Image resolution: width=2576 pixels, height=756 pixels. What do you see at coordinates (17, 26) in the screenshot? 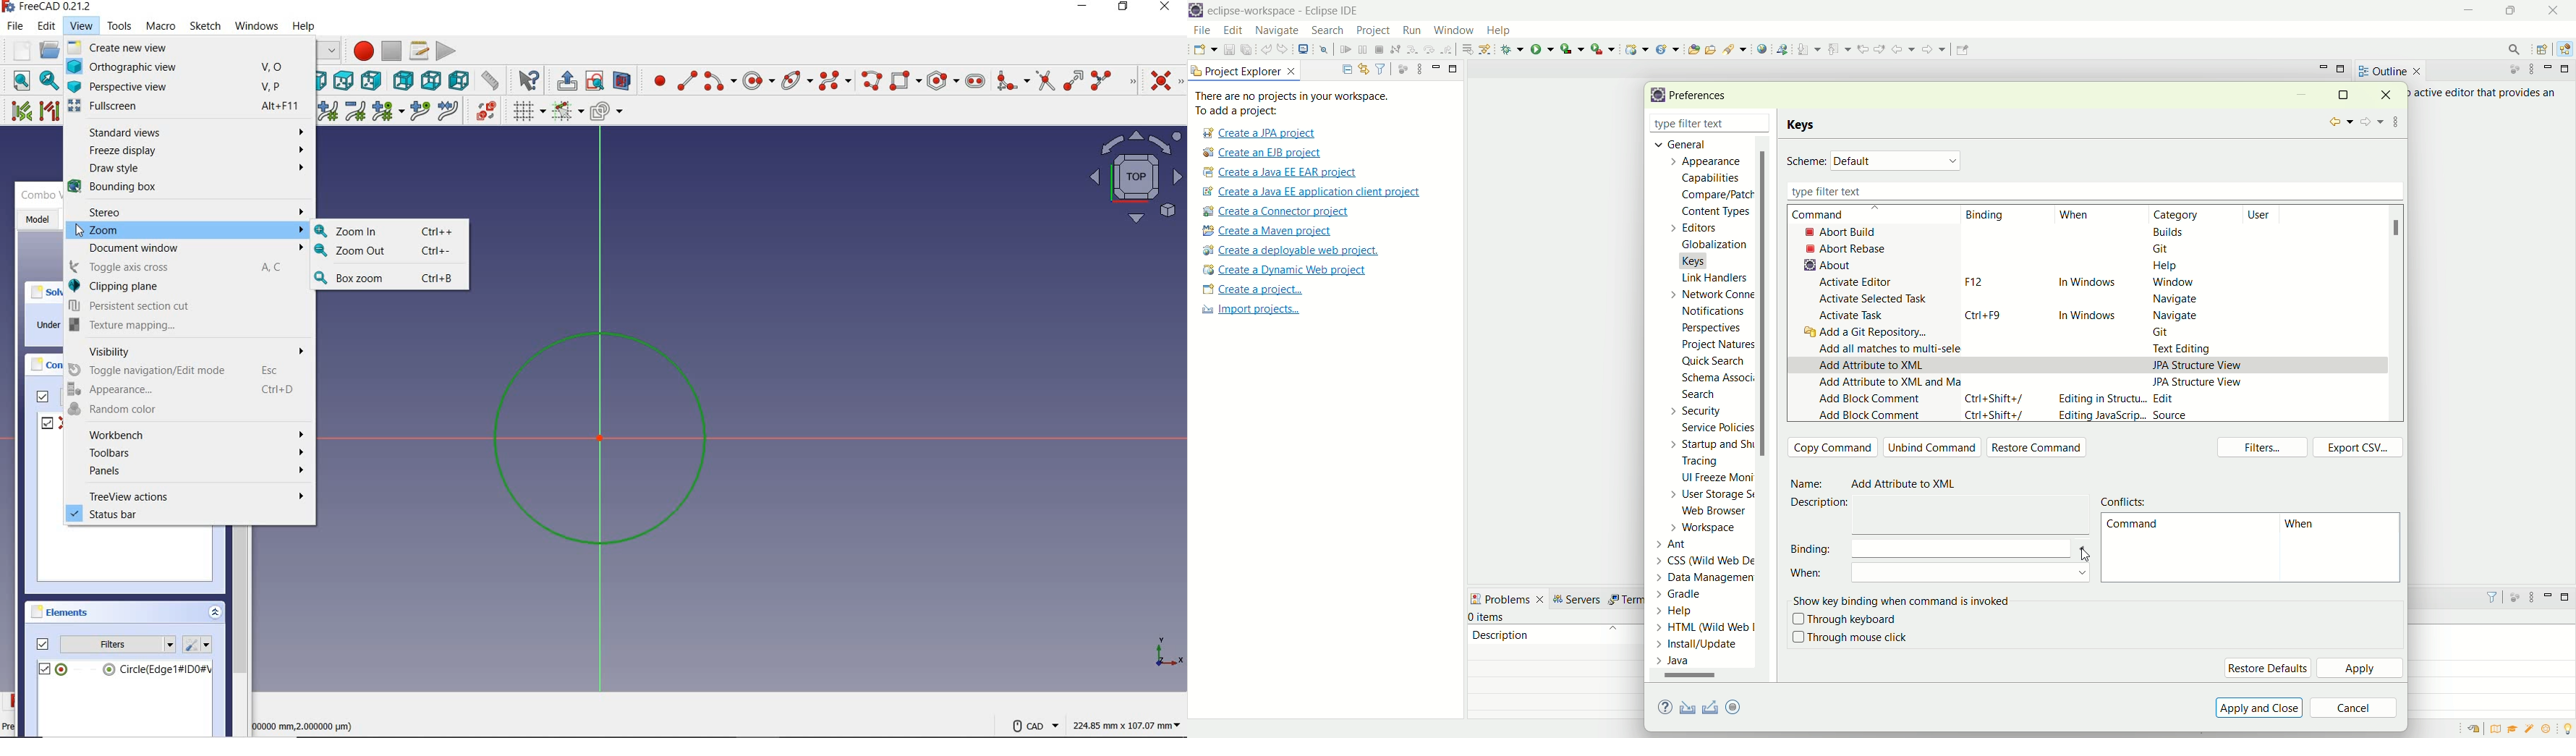
I see `file` at bounding box center [17, 26].